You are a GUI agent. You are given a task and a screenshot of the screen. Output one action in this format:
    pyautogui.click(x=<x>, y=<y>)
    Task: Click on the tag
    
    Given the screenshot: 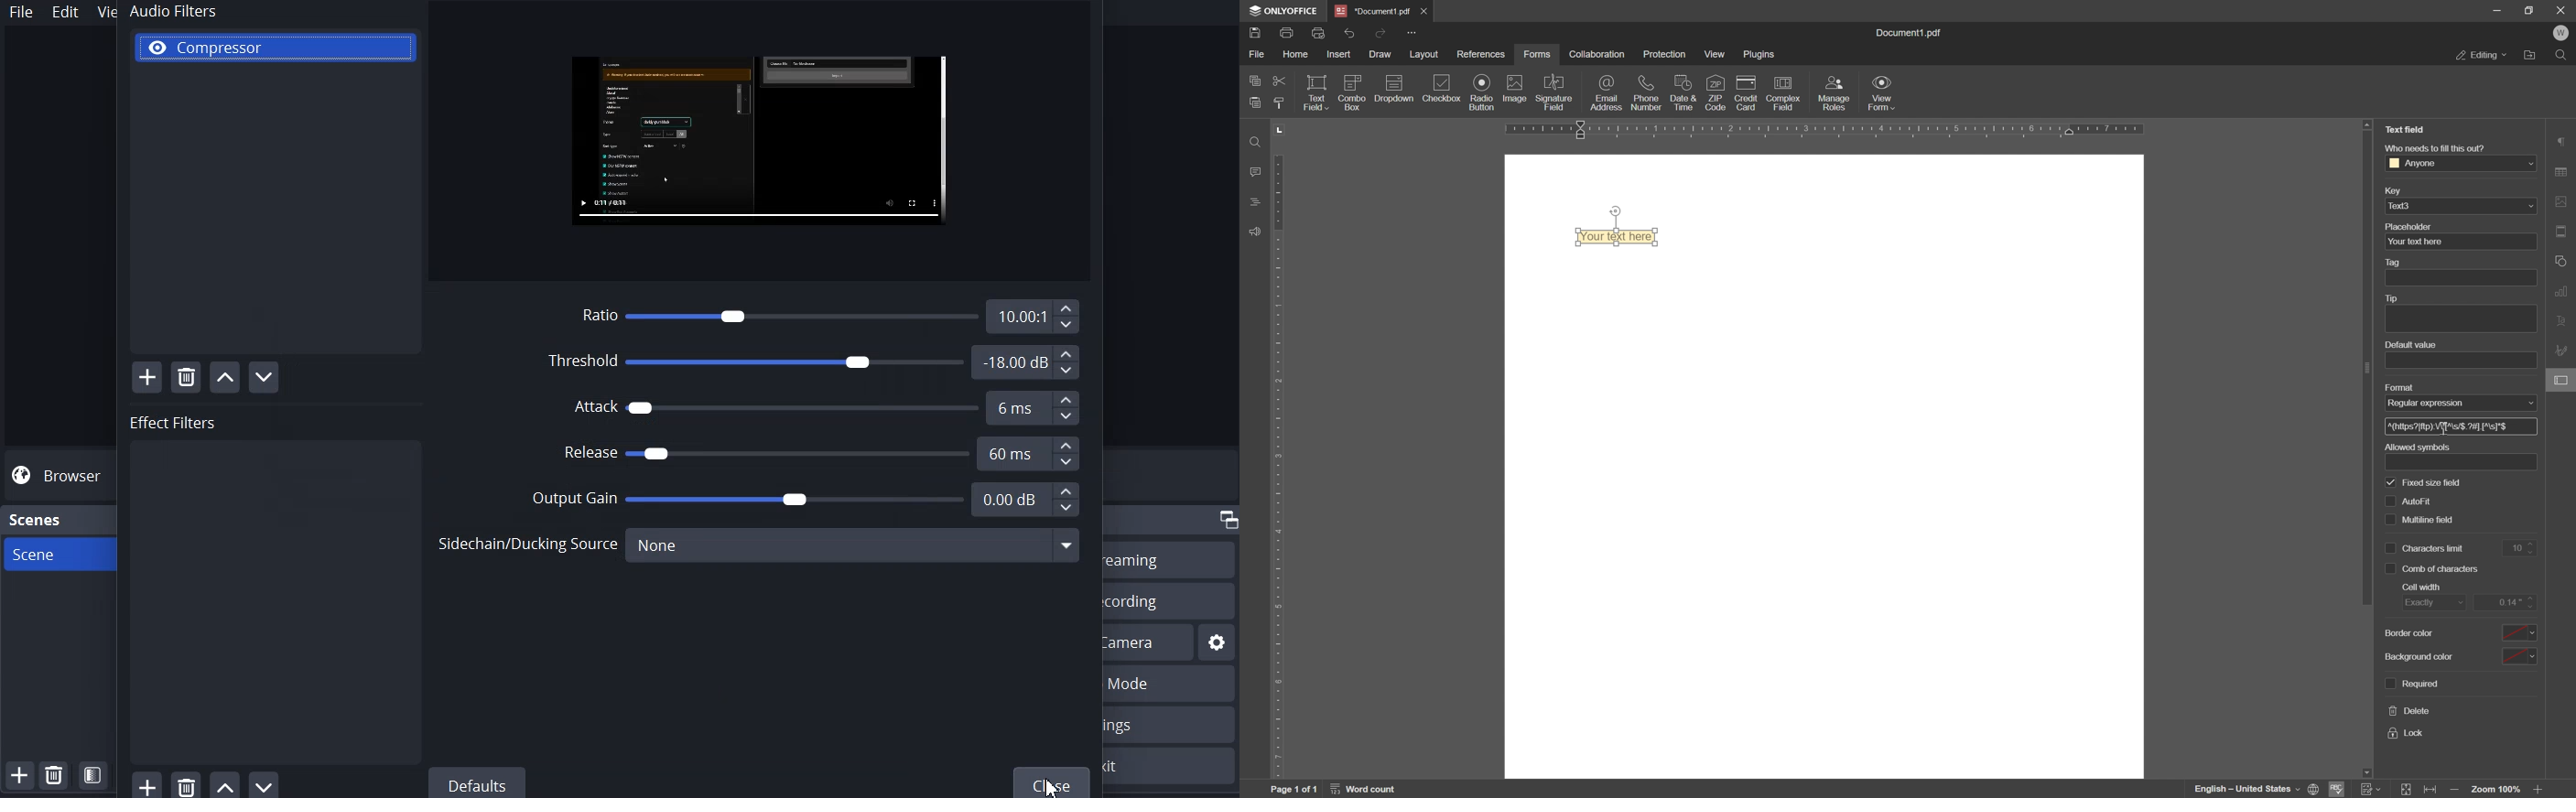 What is the action you would take?
    pyautogui.click(x=2397, y=263)
    